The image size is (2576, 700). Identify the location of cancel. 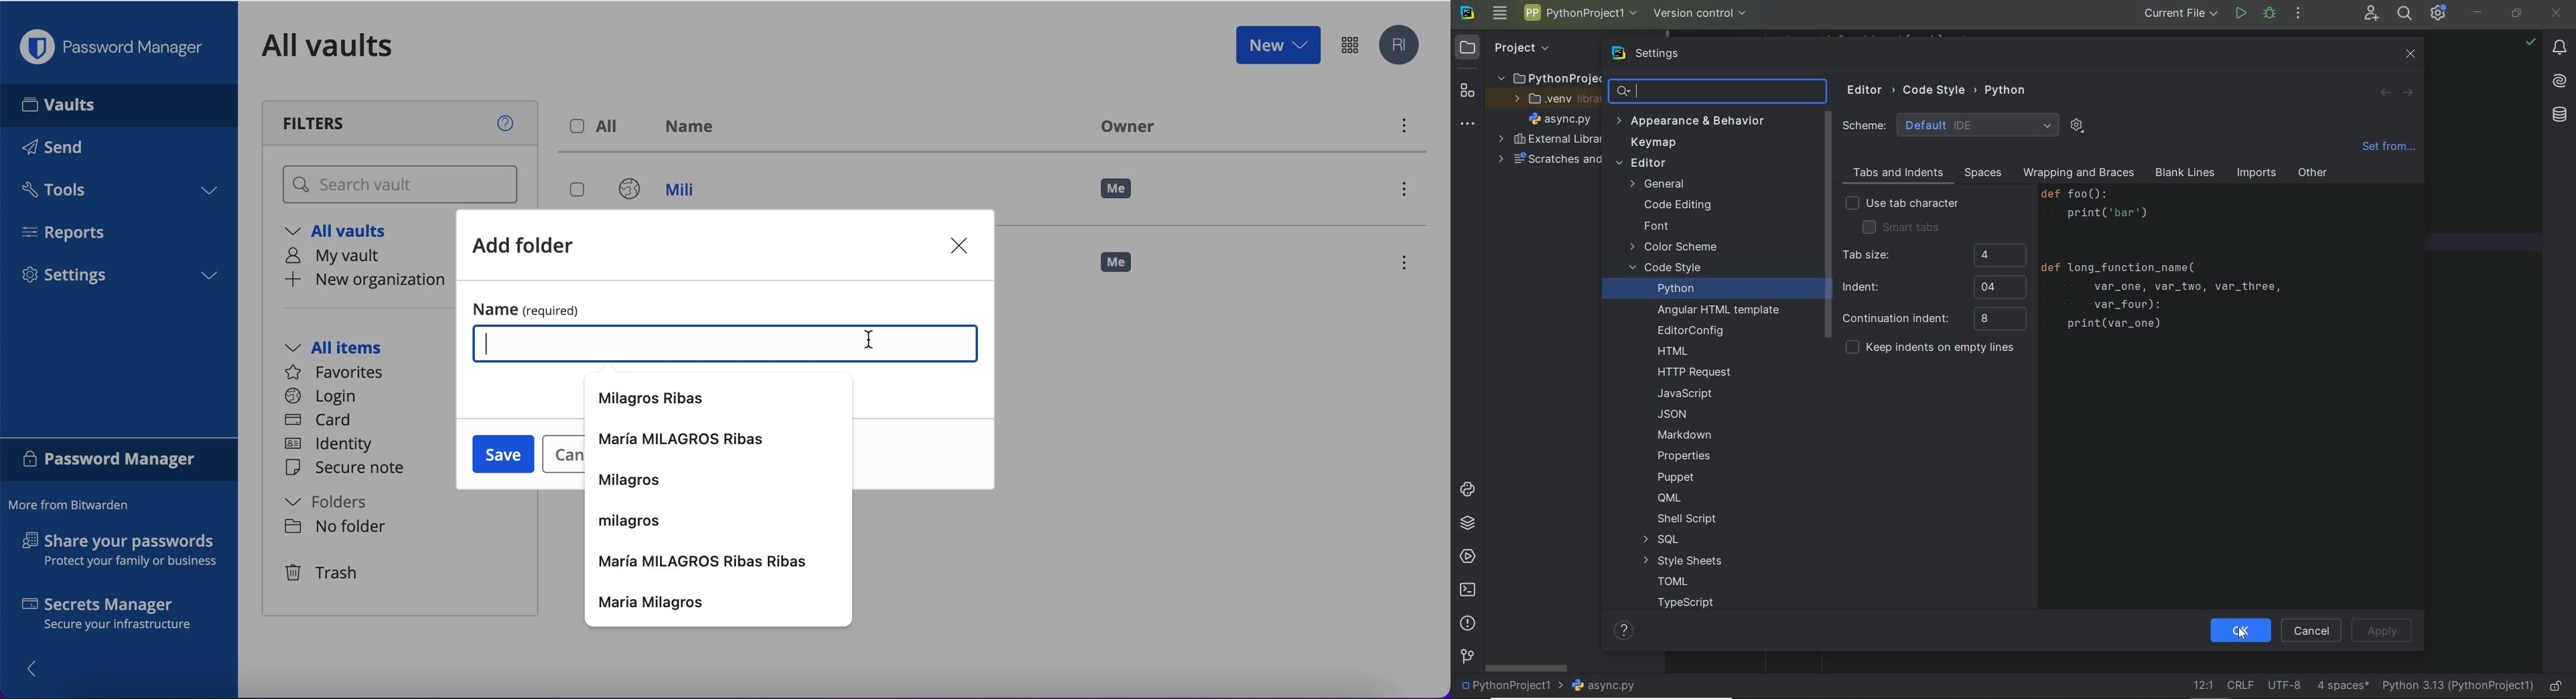
(561, 456).